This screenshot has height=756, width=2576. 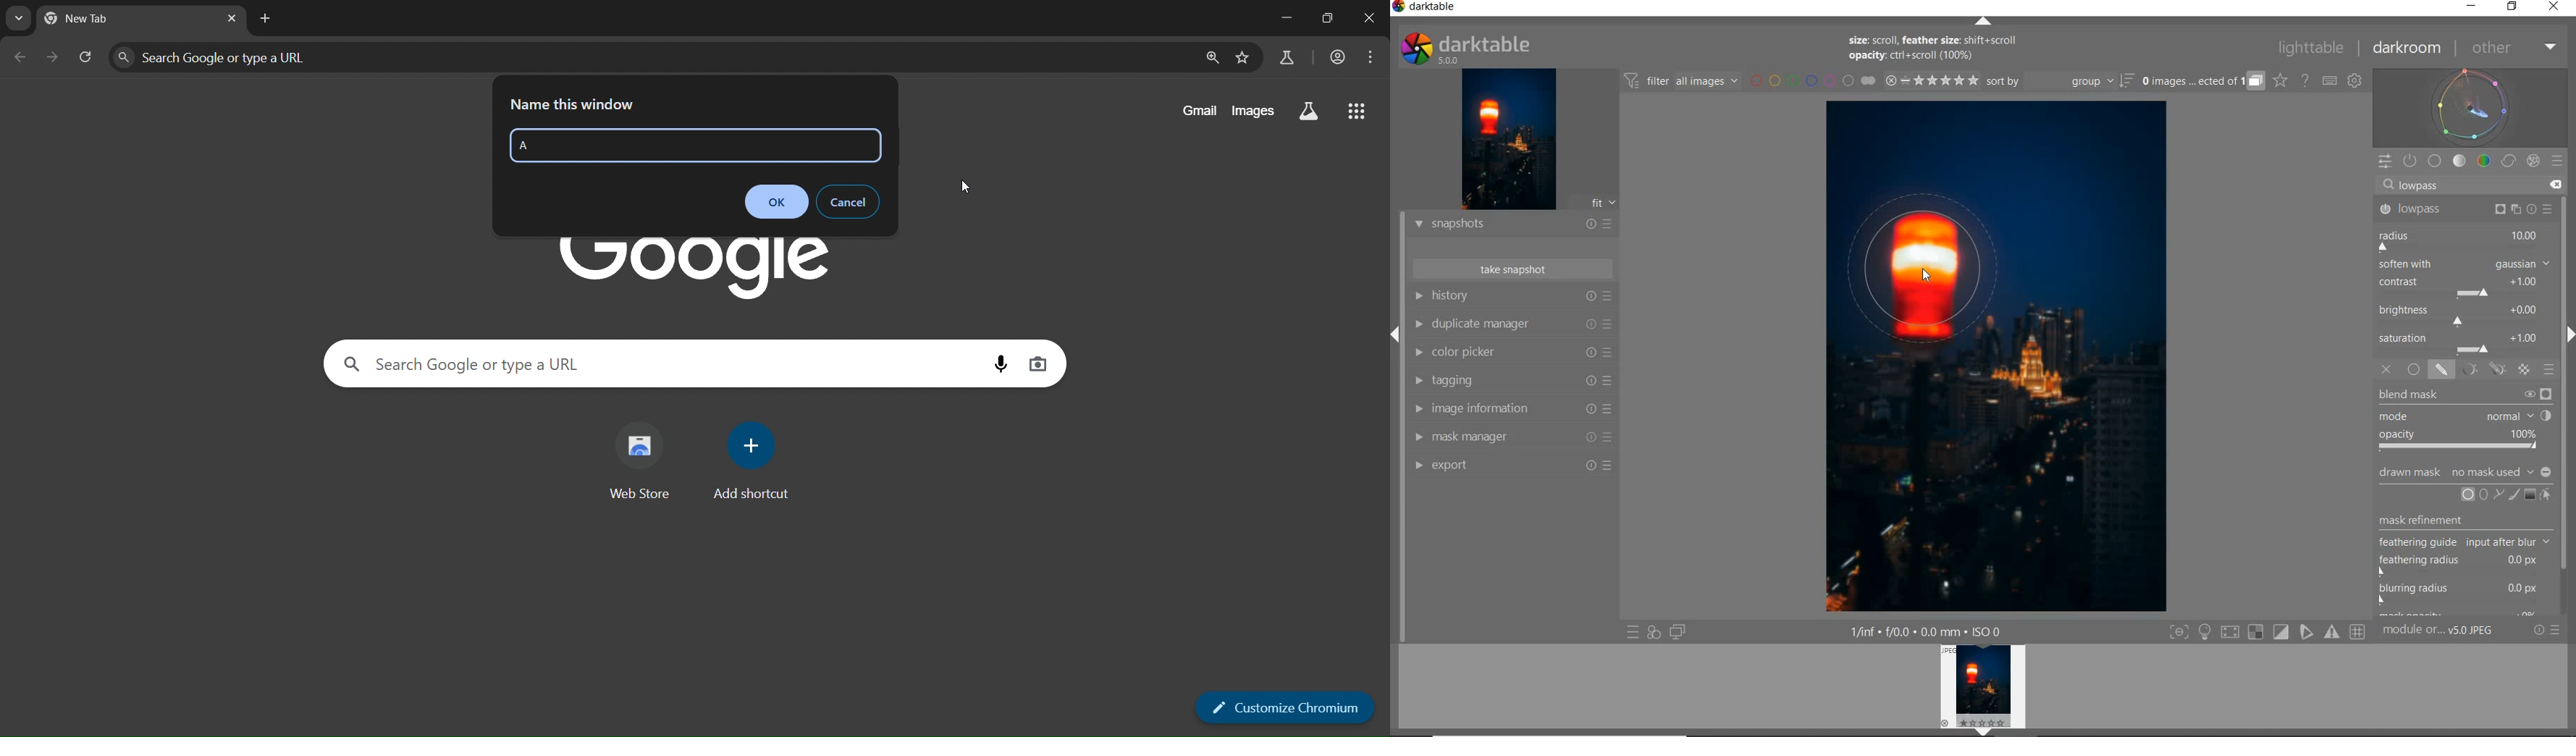 What do you see at coordinates (1283, 17) in the screenshot?
I see `minimize` at bounding box center [1283, 17].